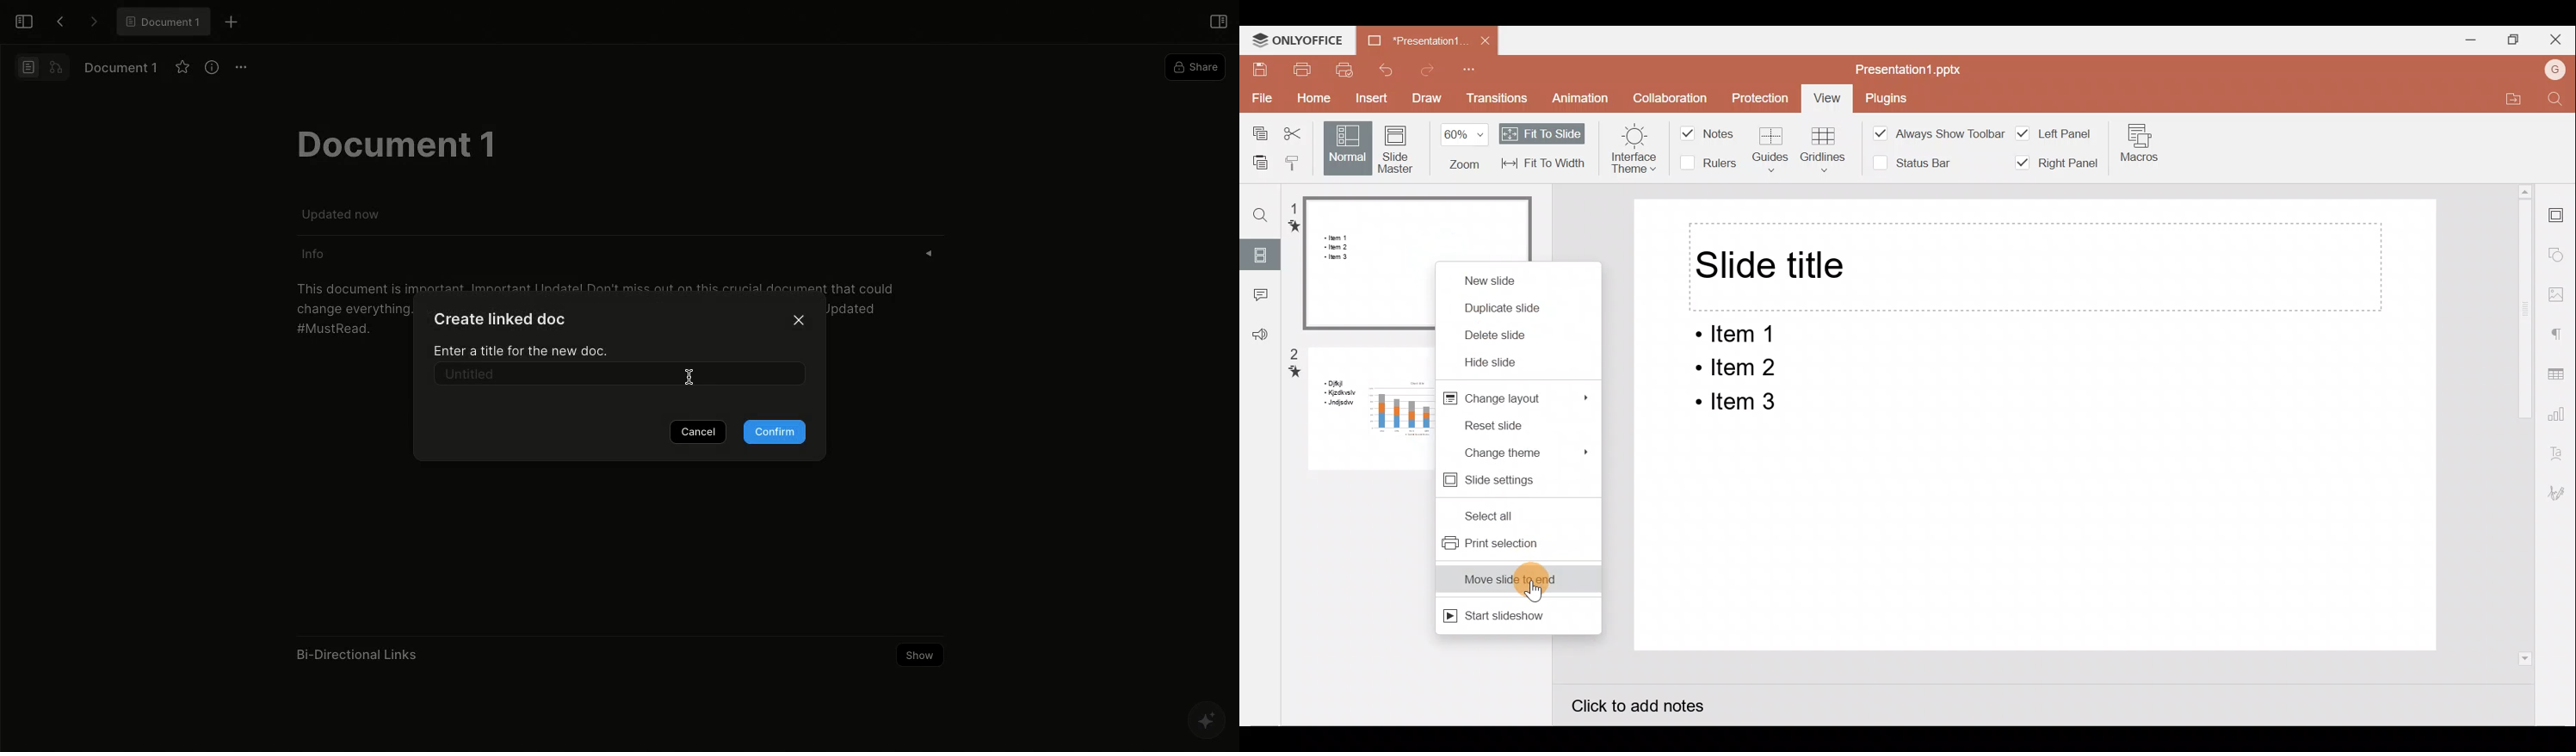  What do you see at coordinates (1542, 133) in the screenshot?
I see `Fit to slide` at bounding box center [1542, 133].